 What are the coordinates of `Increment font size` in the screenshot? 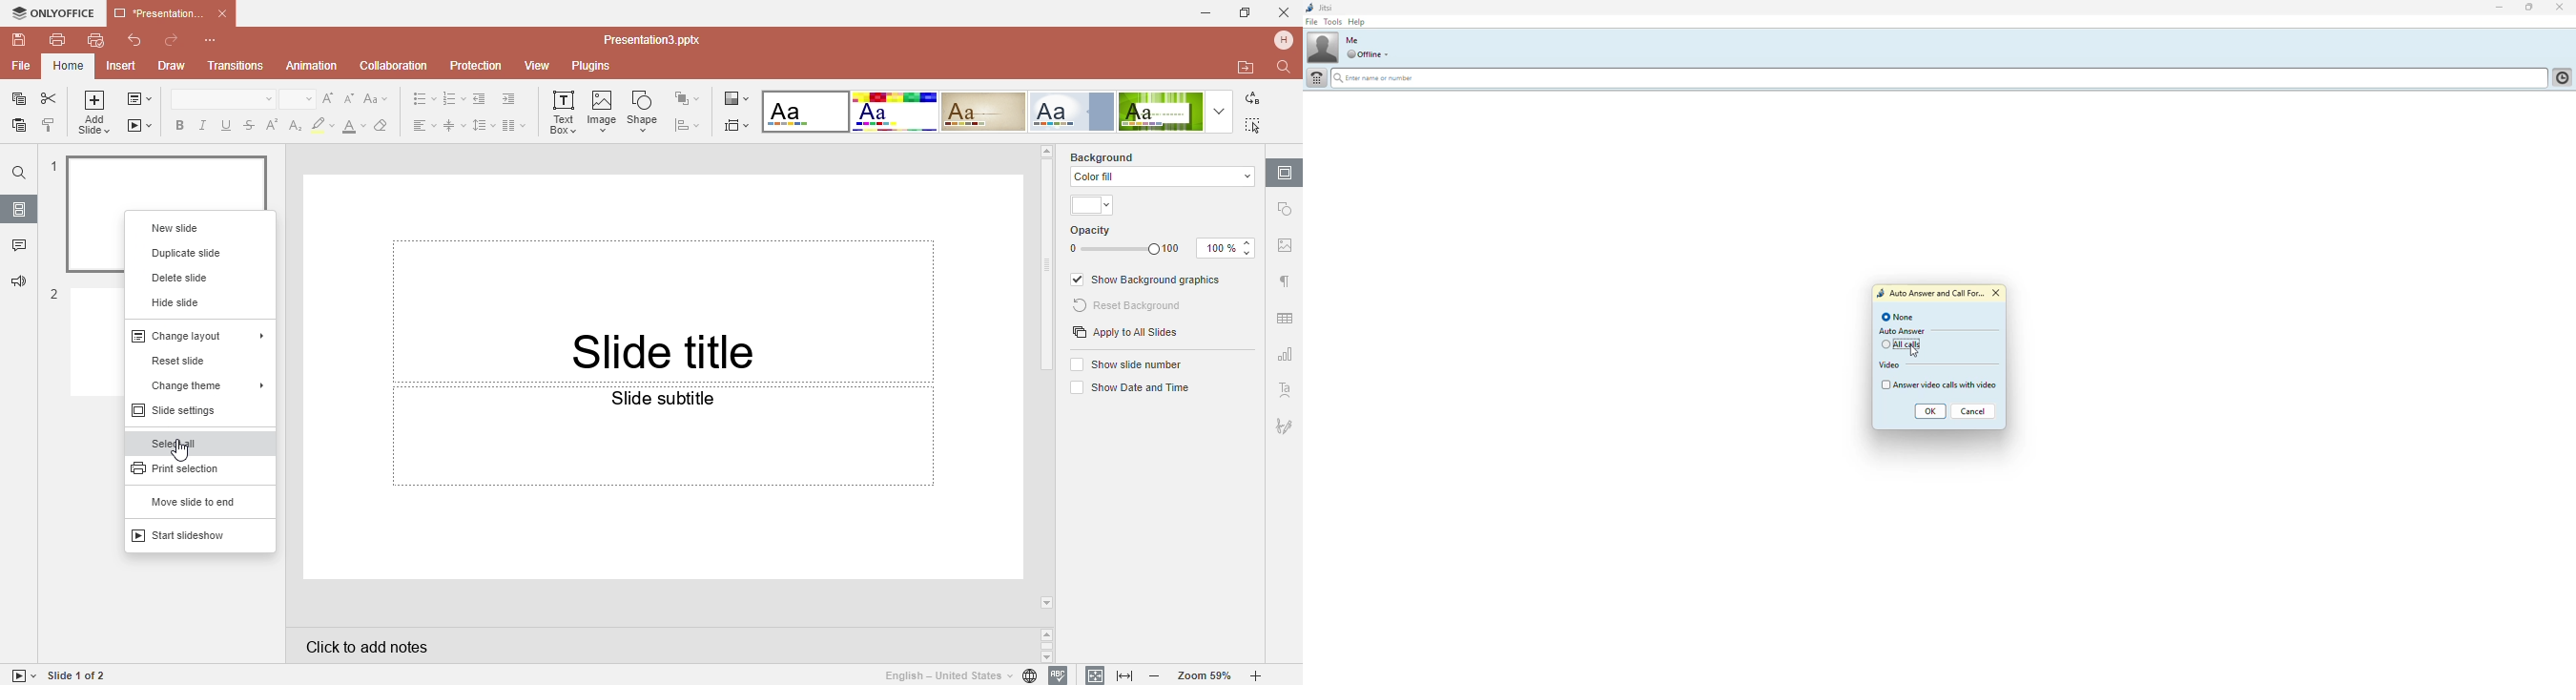 It's located at (331, 97).